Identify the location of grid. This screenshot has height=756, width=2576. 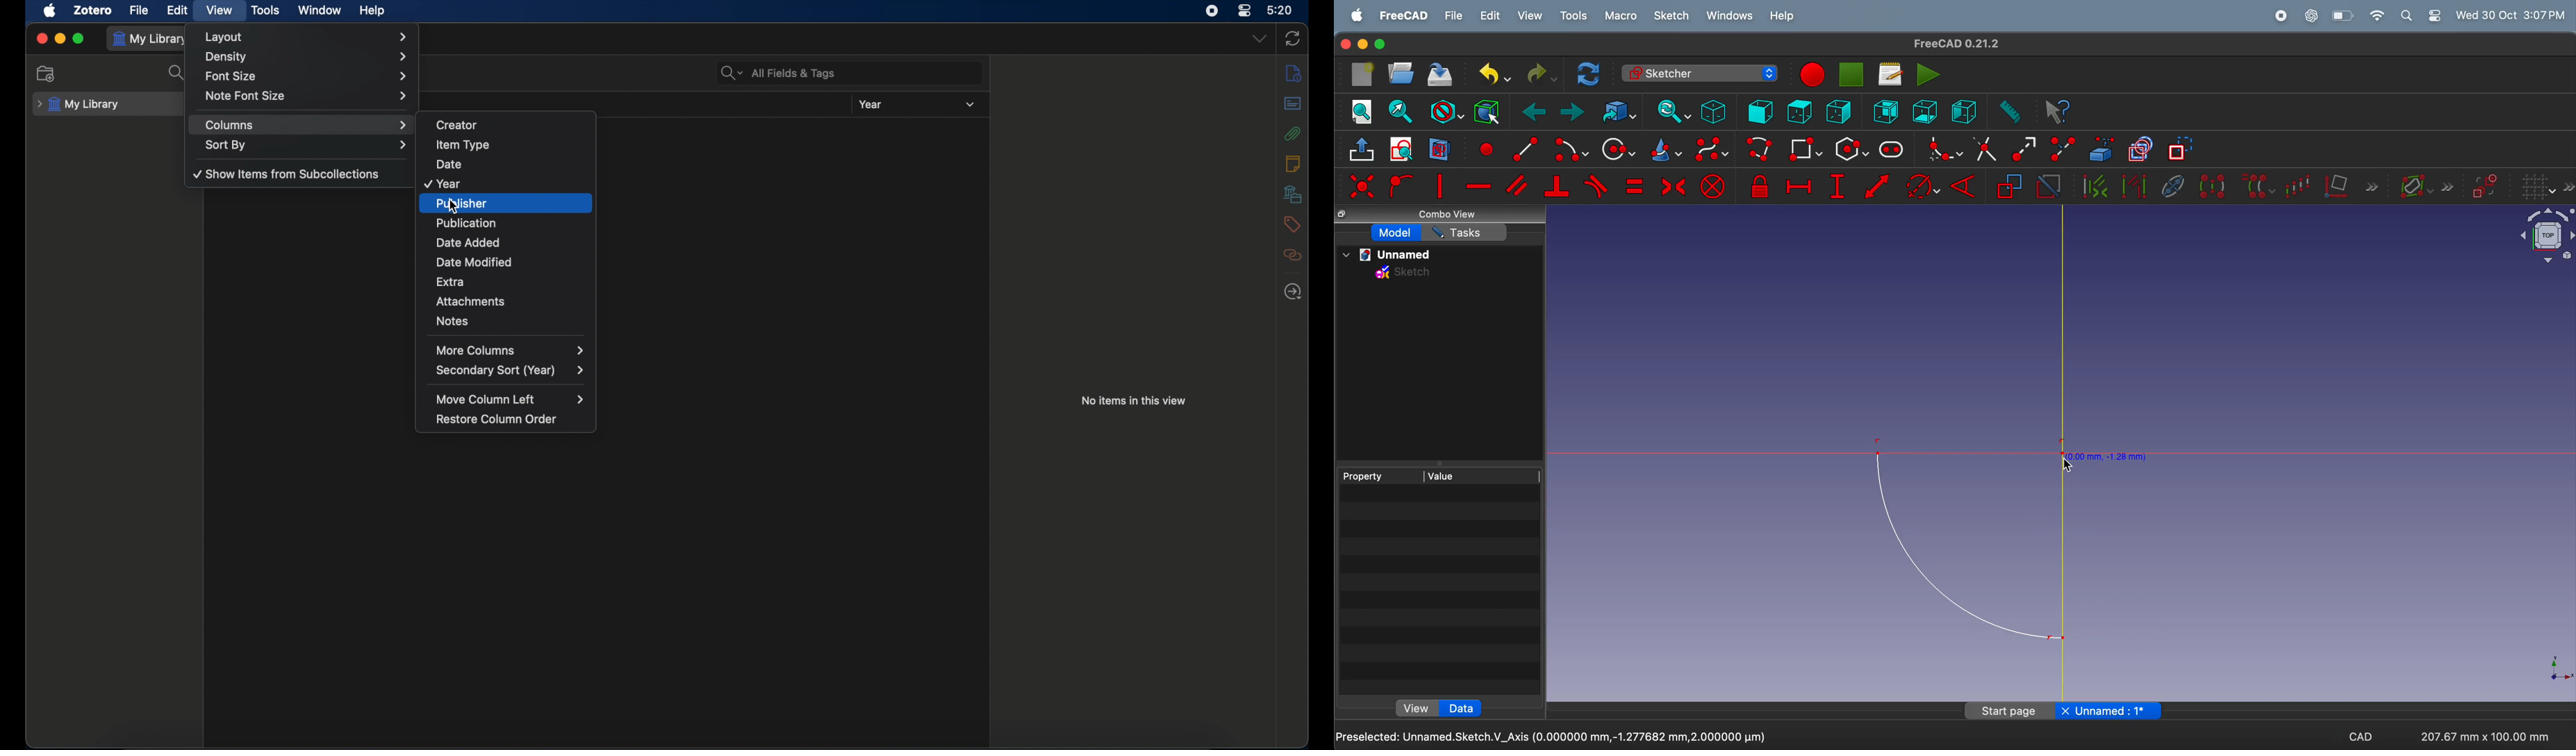
(2547, 187).